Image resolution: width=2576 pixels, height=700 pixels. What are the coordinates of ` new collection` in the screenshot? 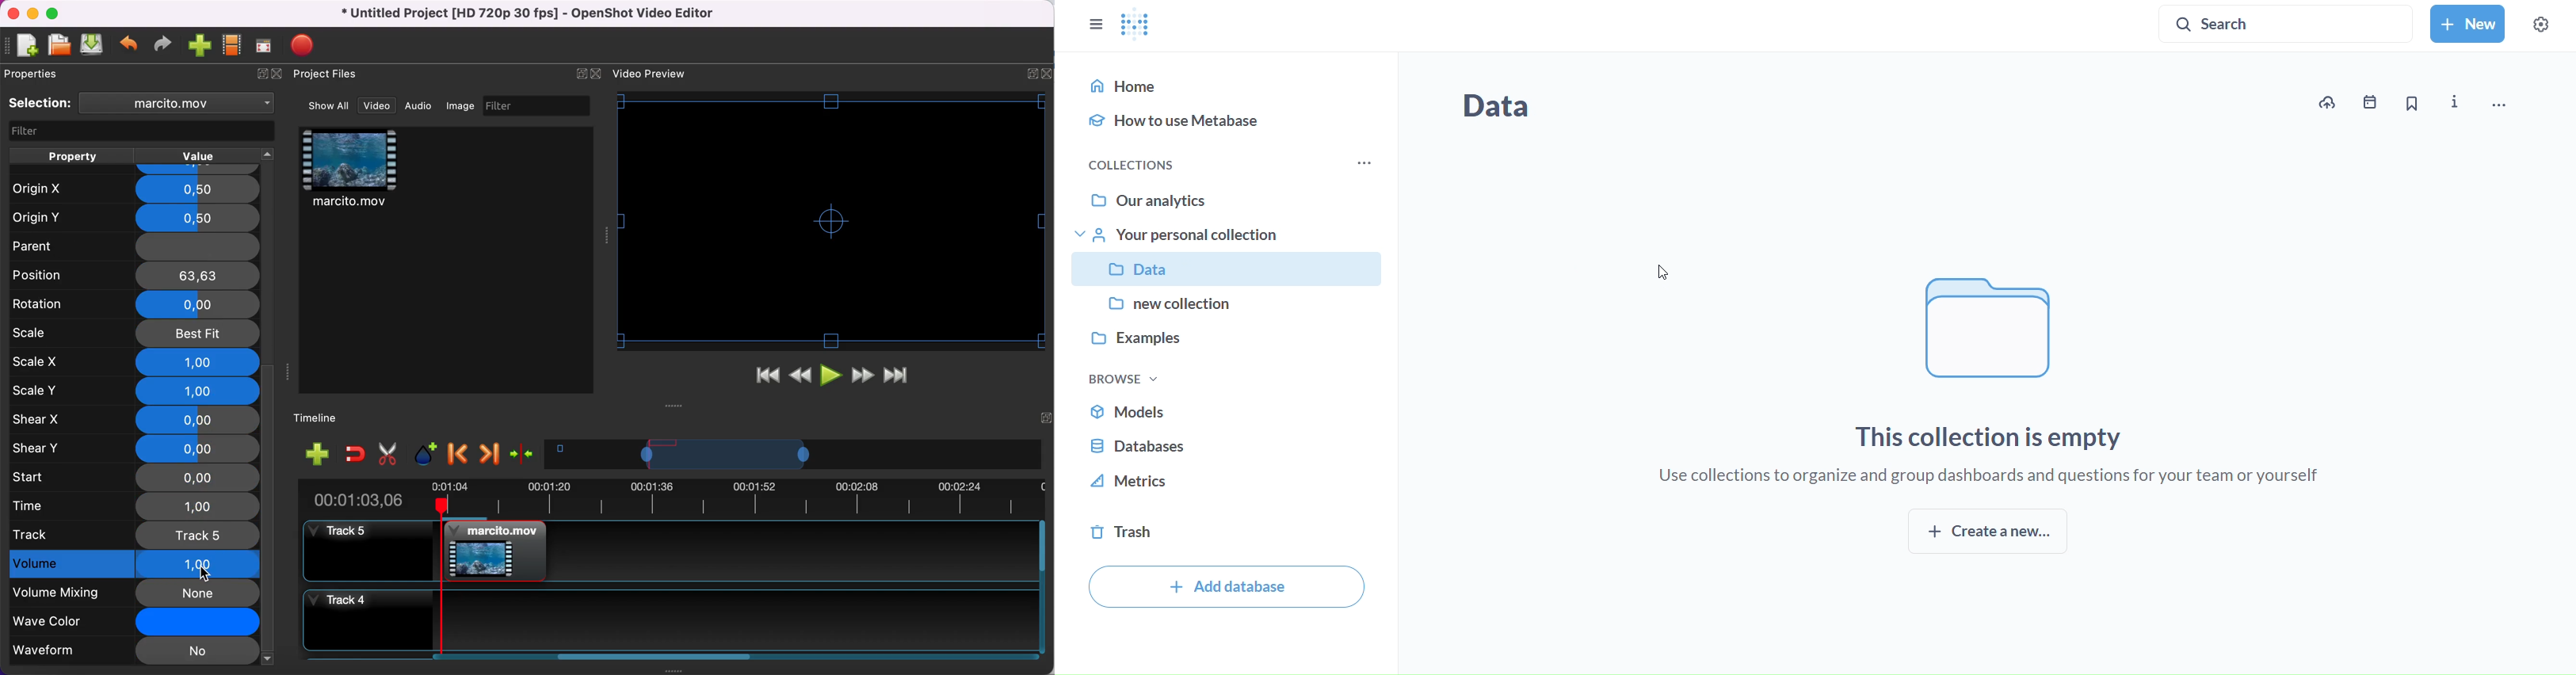 It's located at (1235, 303).